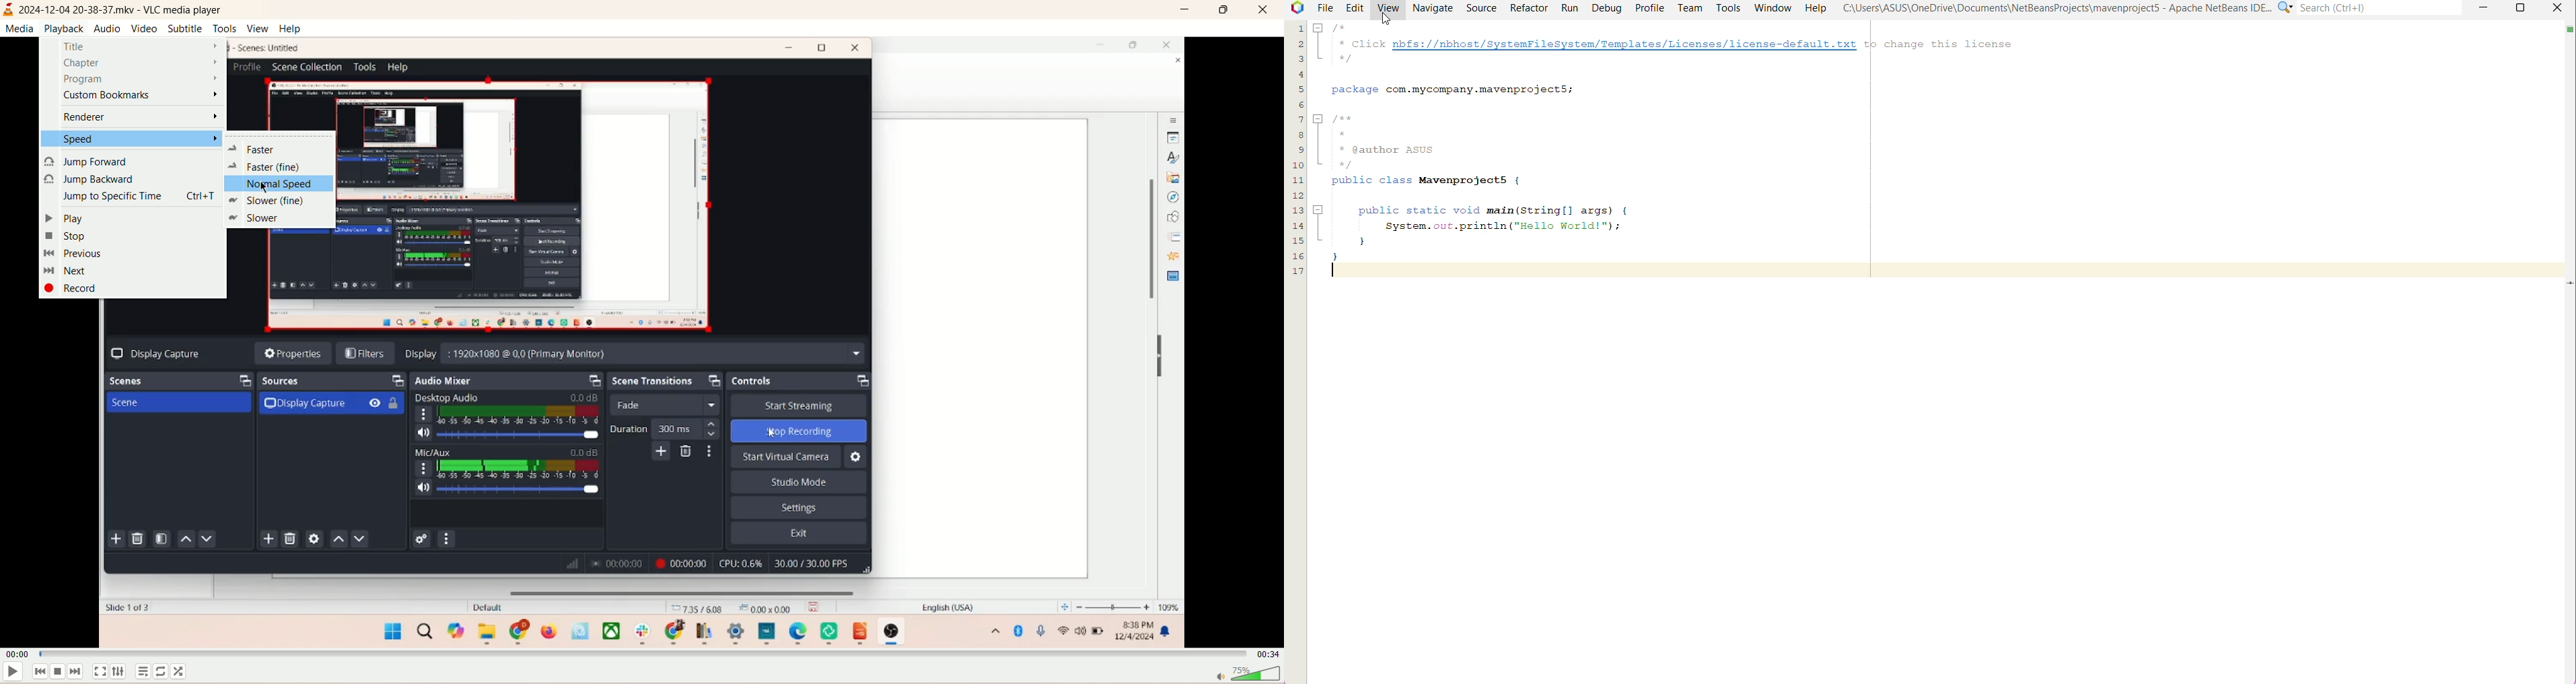 The image size is (2576, 700). What do you see at coordinates (58, 672) in the screenshot?
I see `stop` at bounding box center [58, 672].